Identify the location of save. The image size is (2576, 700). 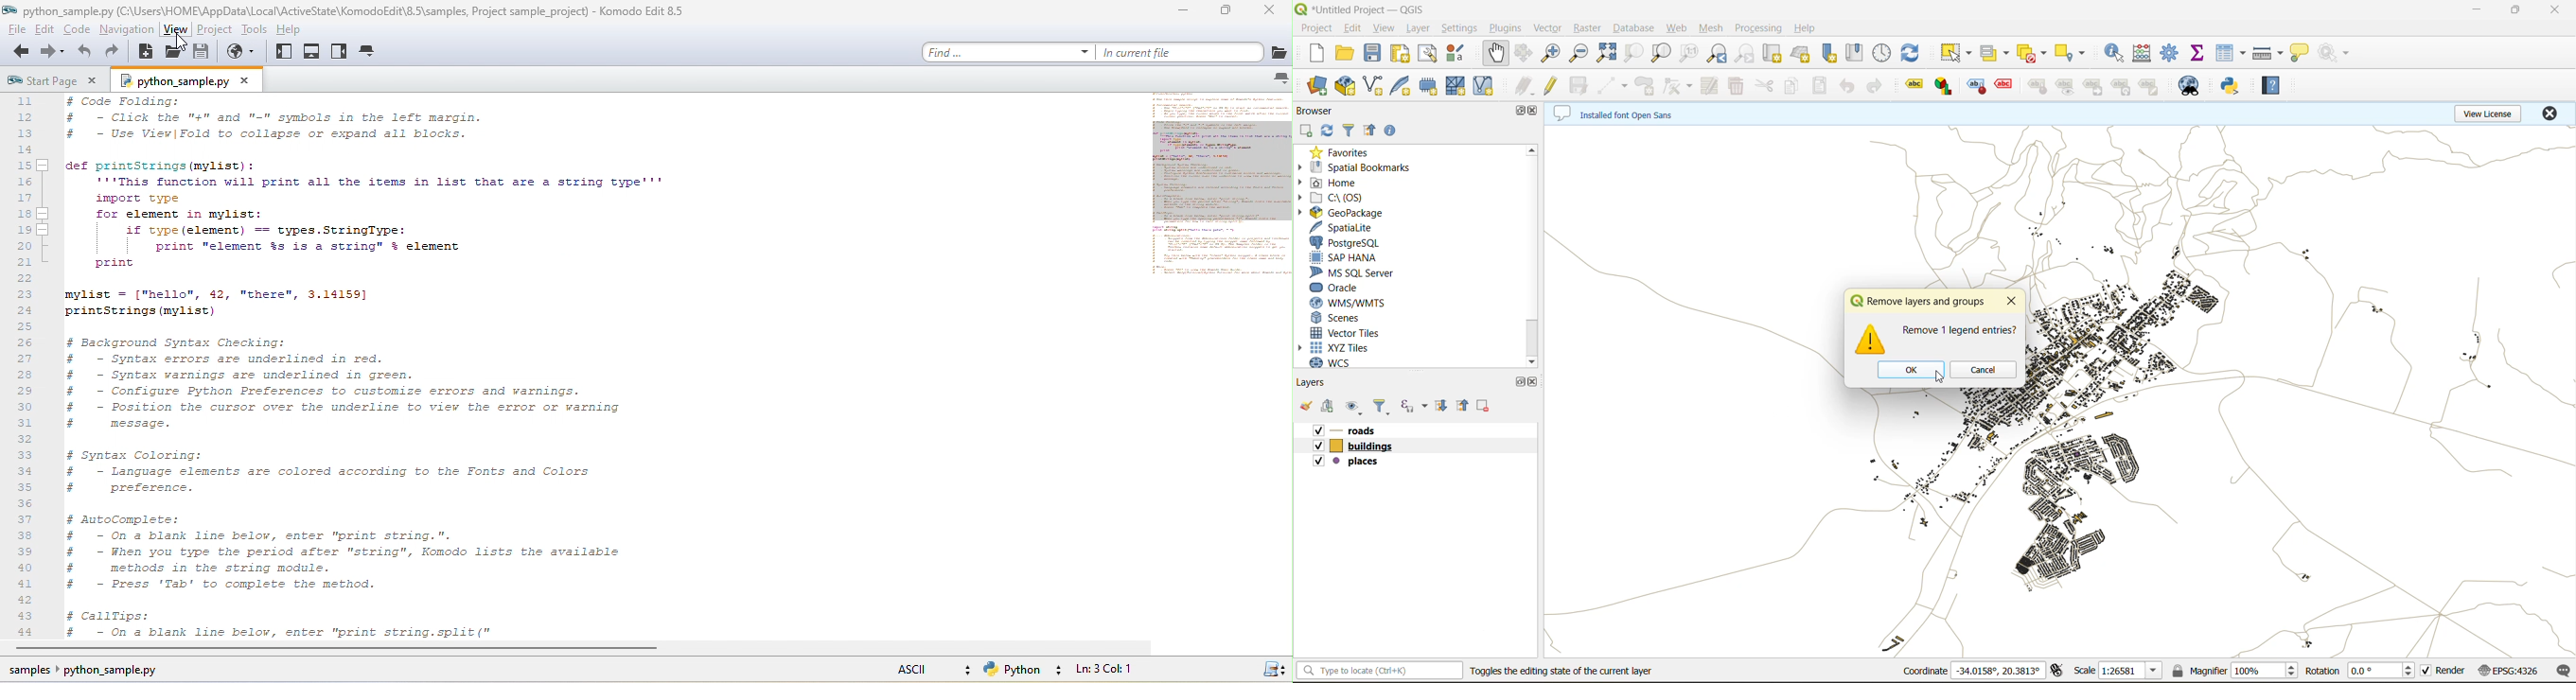
(205, 56).